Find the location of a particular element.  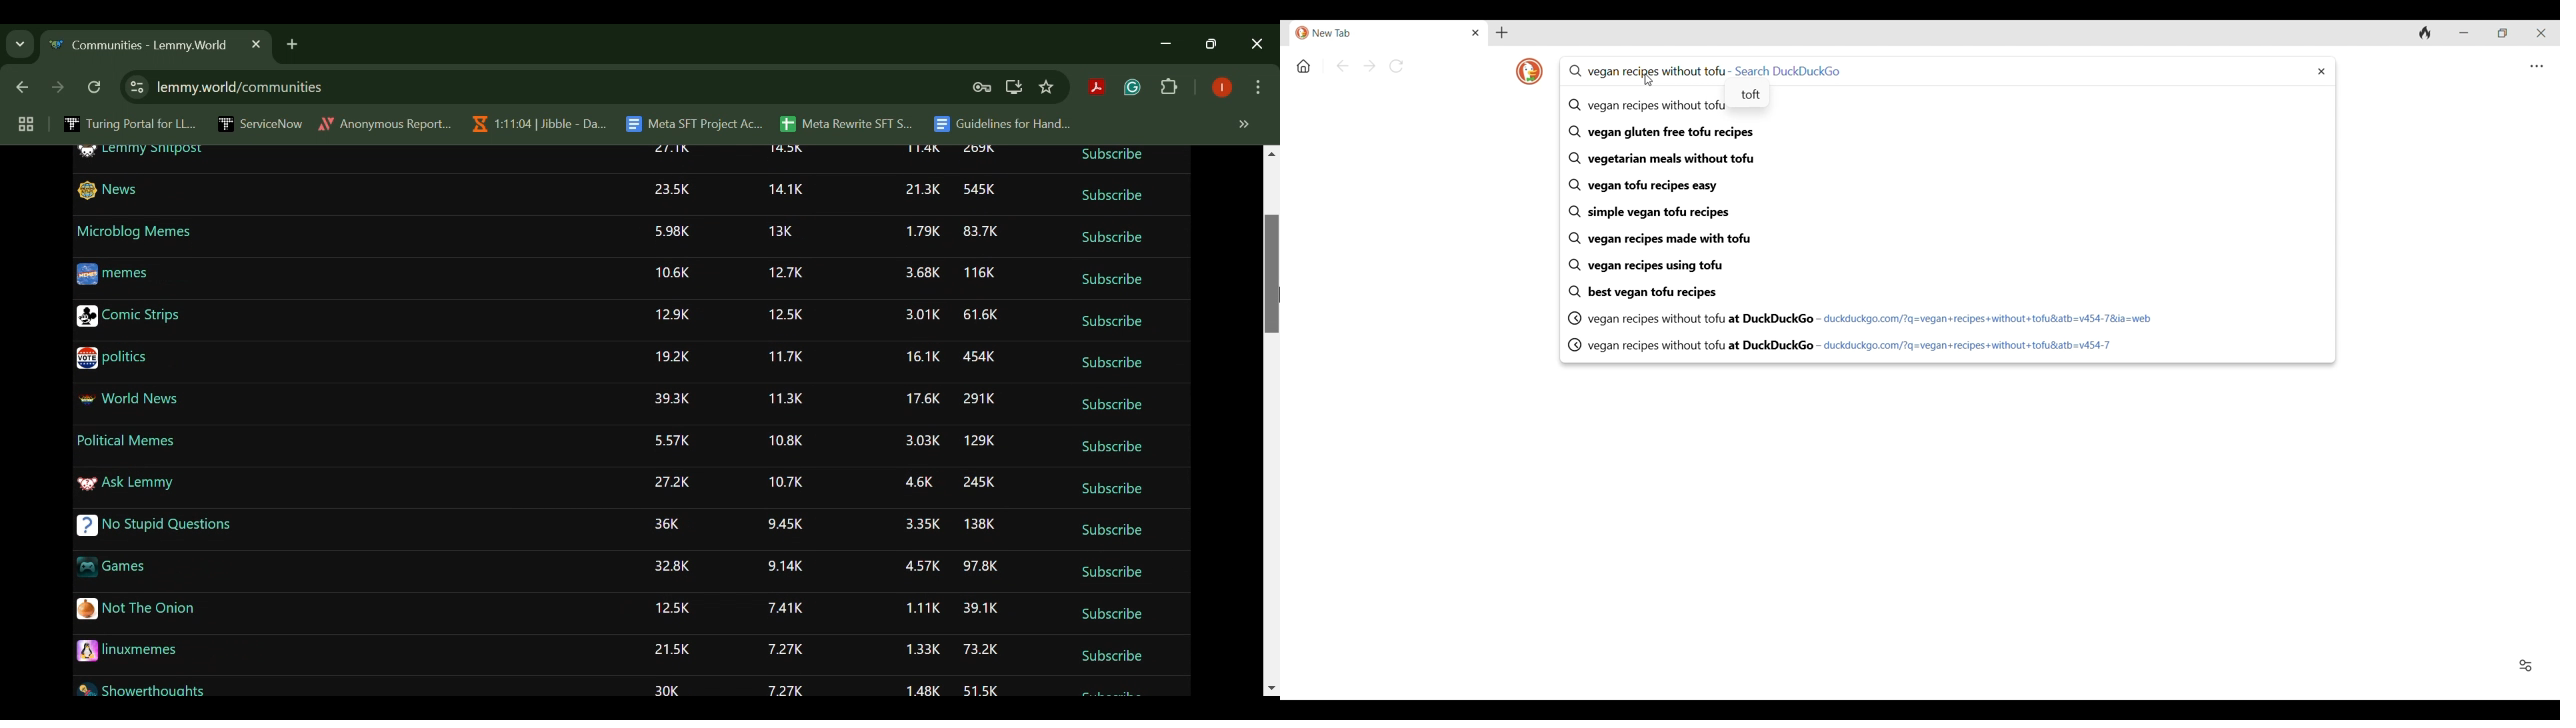

138K is located at coordinates (980, 524).